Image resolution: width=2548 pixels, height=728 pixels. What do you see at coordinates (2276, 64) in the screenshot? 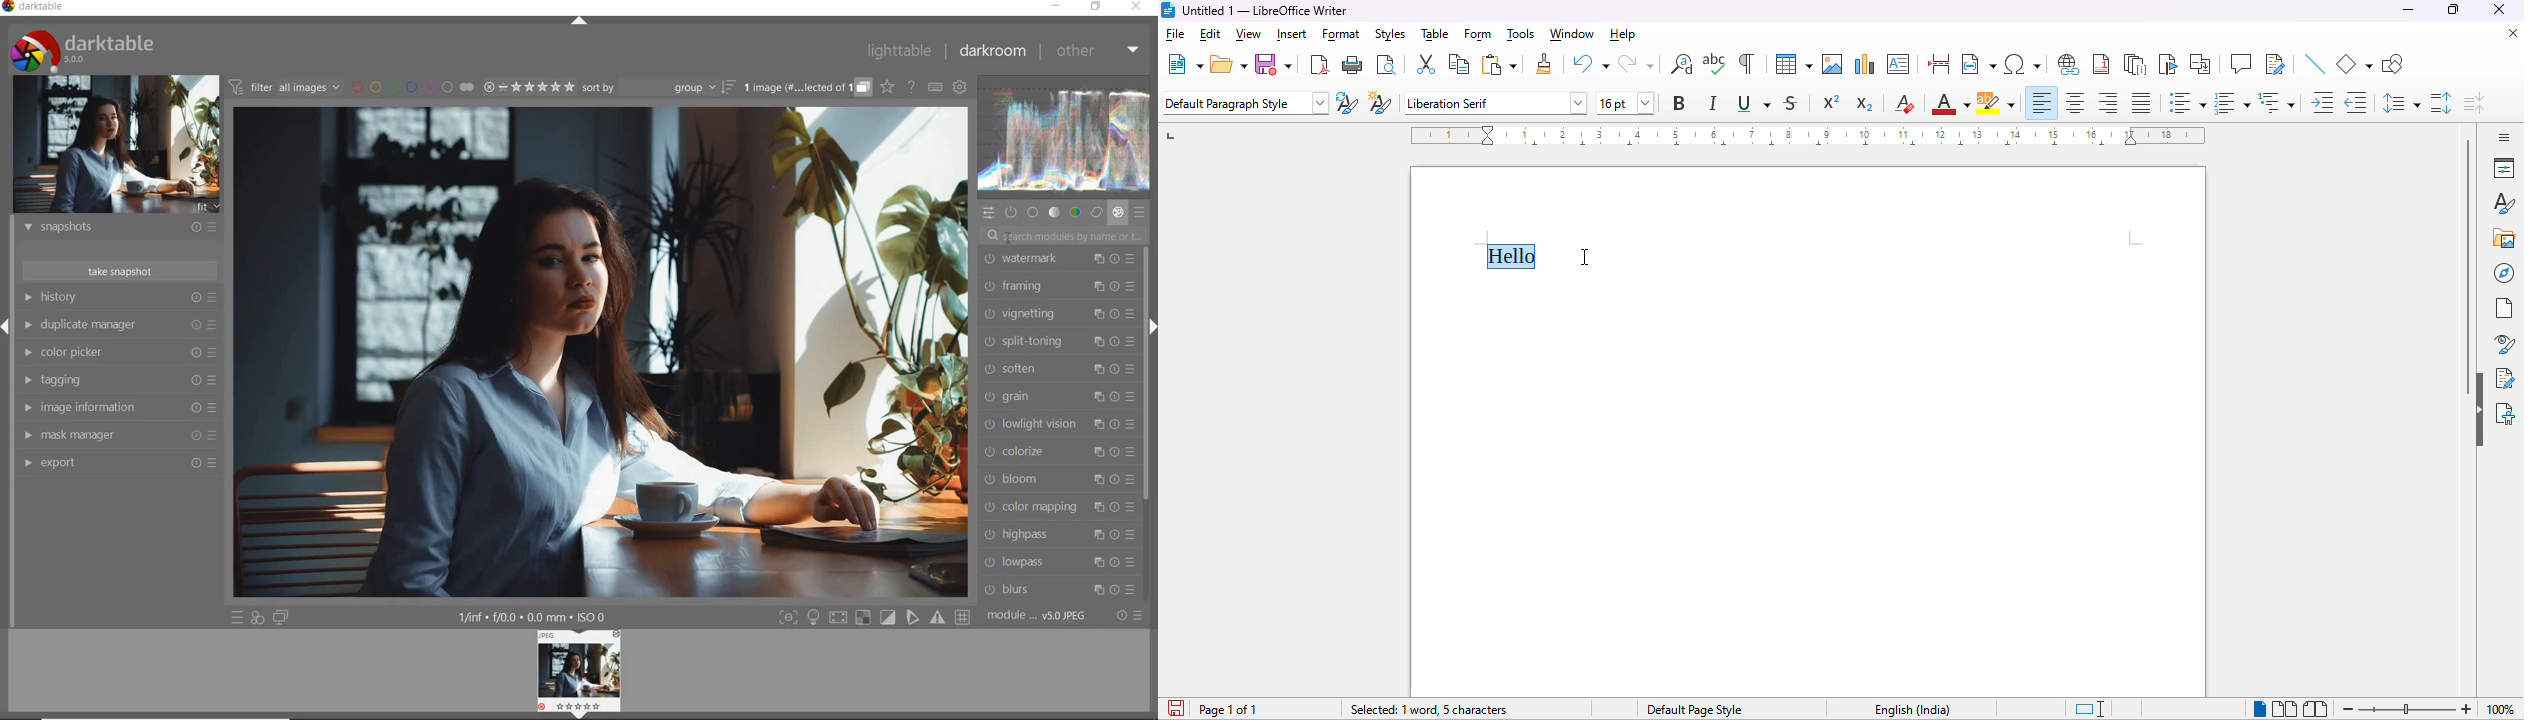
I see `show track changes functions` at bounding box center [2276, 64].